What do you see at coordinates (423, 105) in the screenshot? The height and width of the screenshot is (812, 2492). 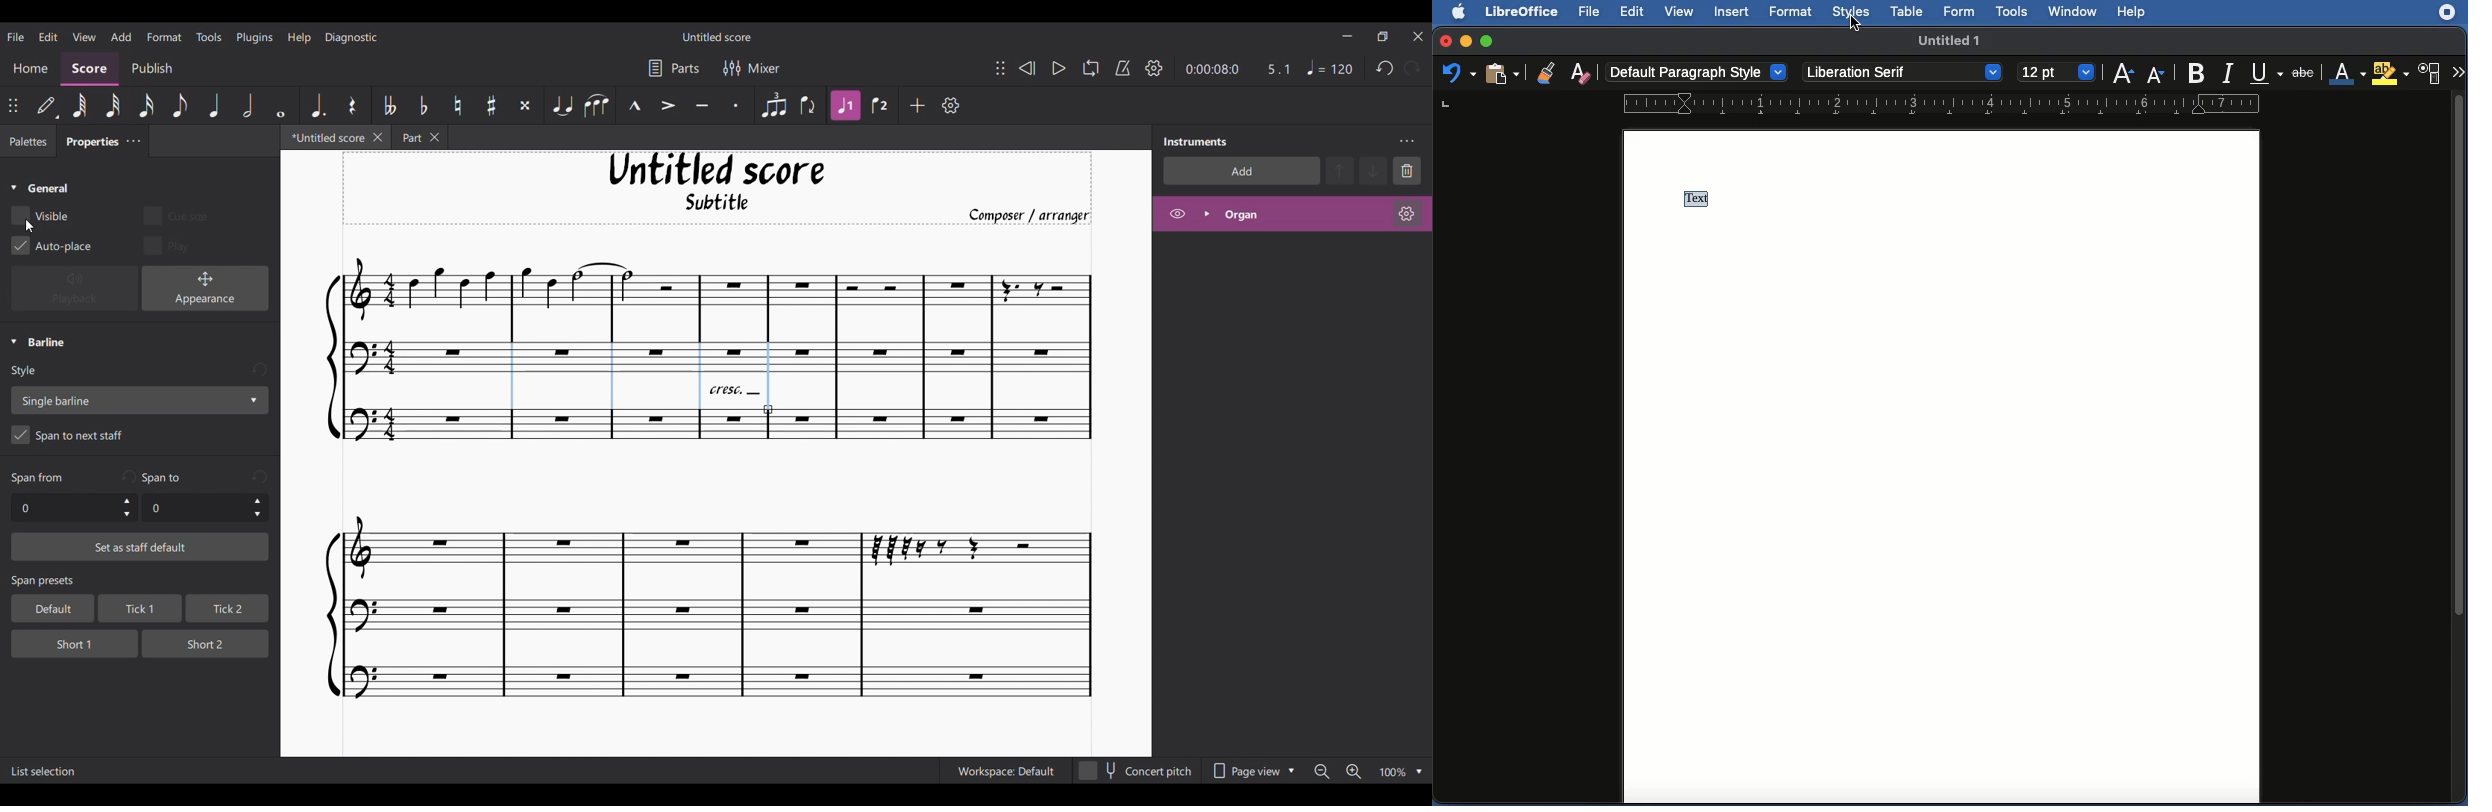 I see `Toggle flat` at bounding box center [423, 105].